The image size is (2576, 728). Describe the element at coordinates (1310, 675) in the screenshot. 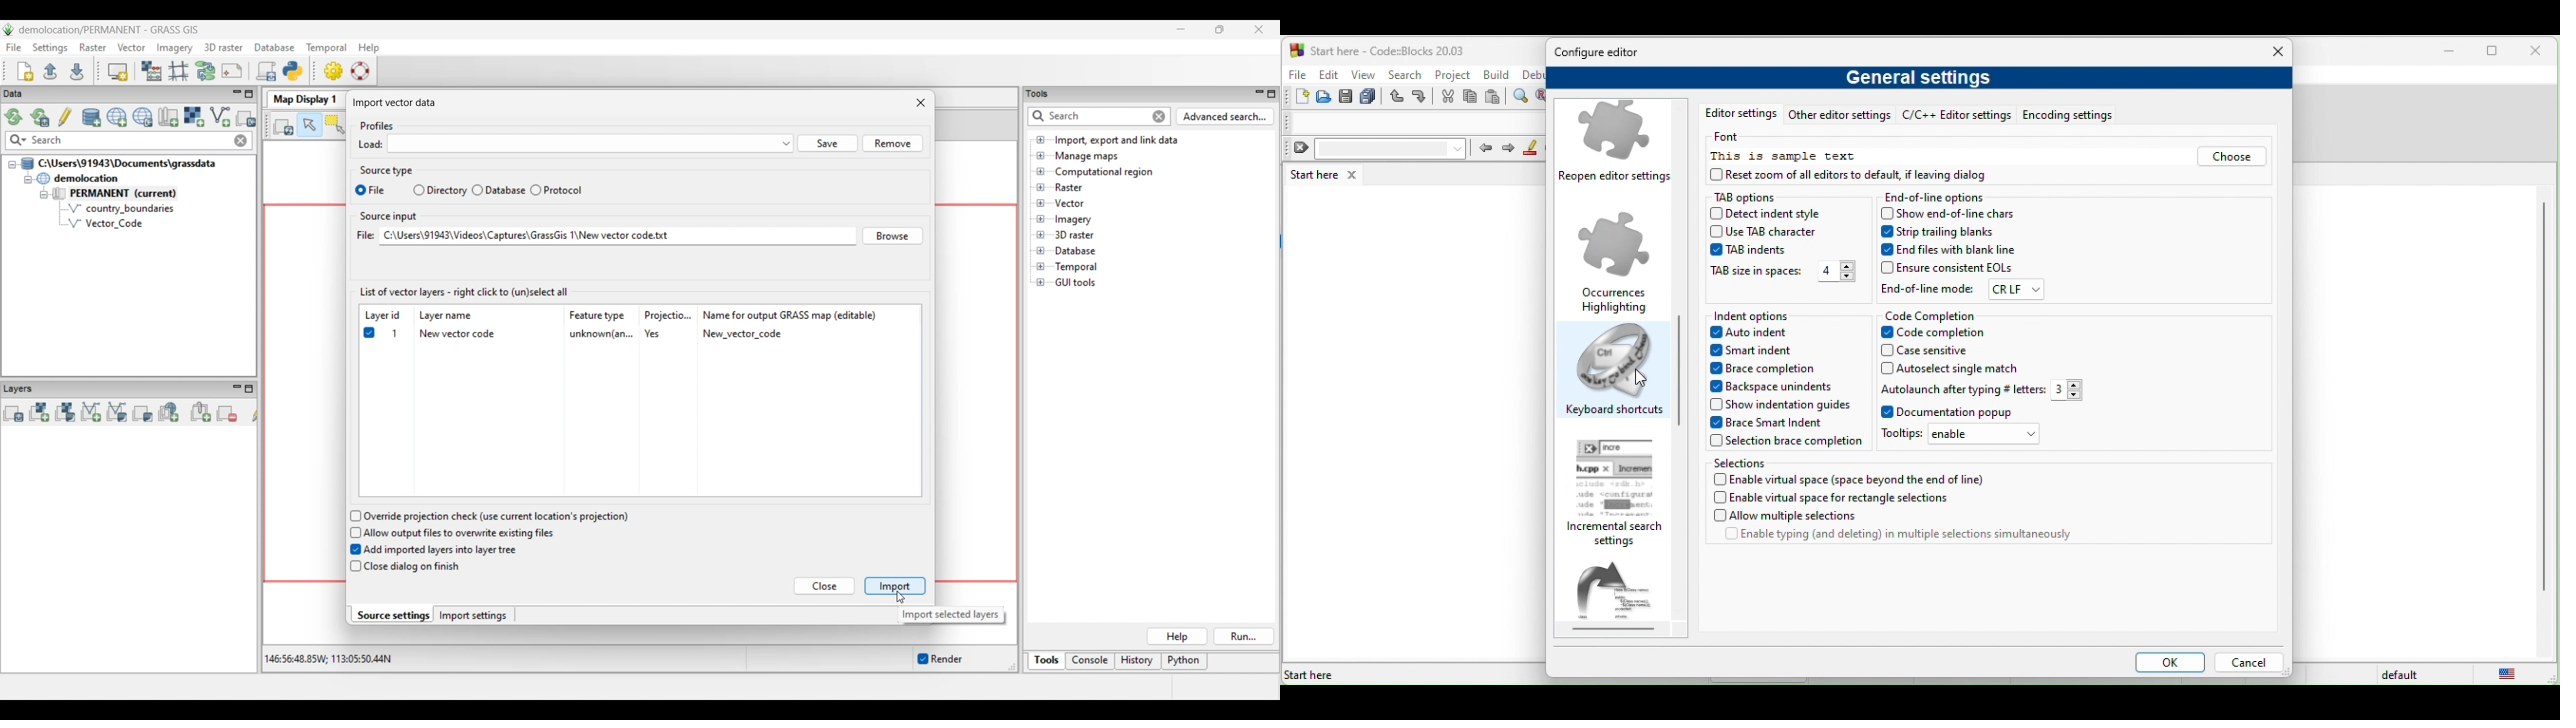

I see `Start here` at that location.